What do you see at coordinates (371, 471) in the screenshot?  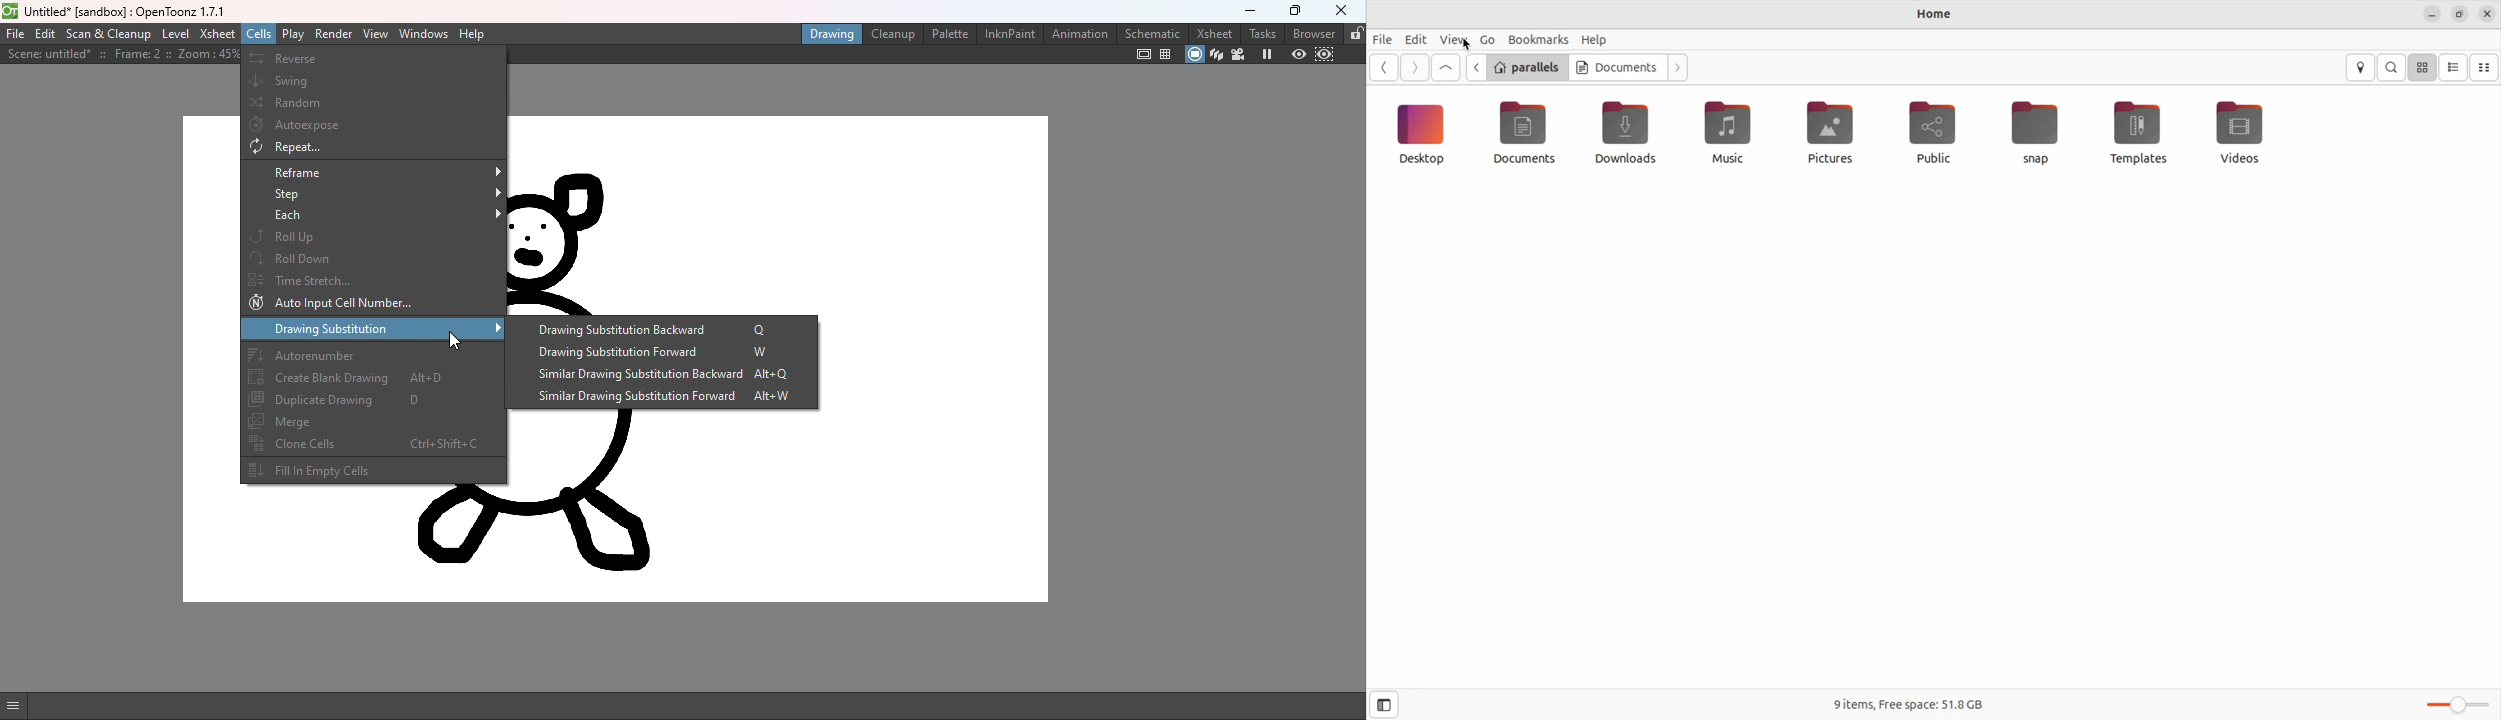 I see `Fill in empty cells` at bounding box center [371, 471].